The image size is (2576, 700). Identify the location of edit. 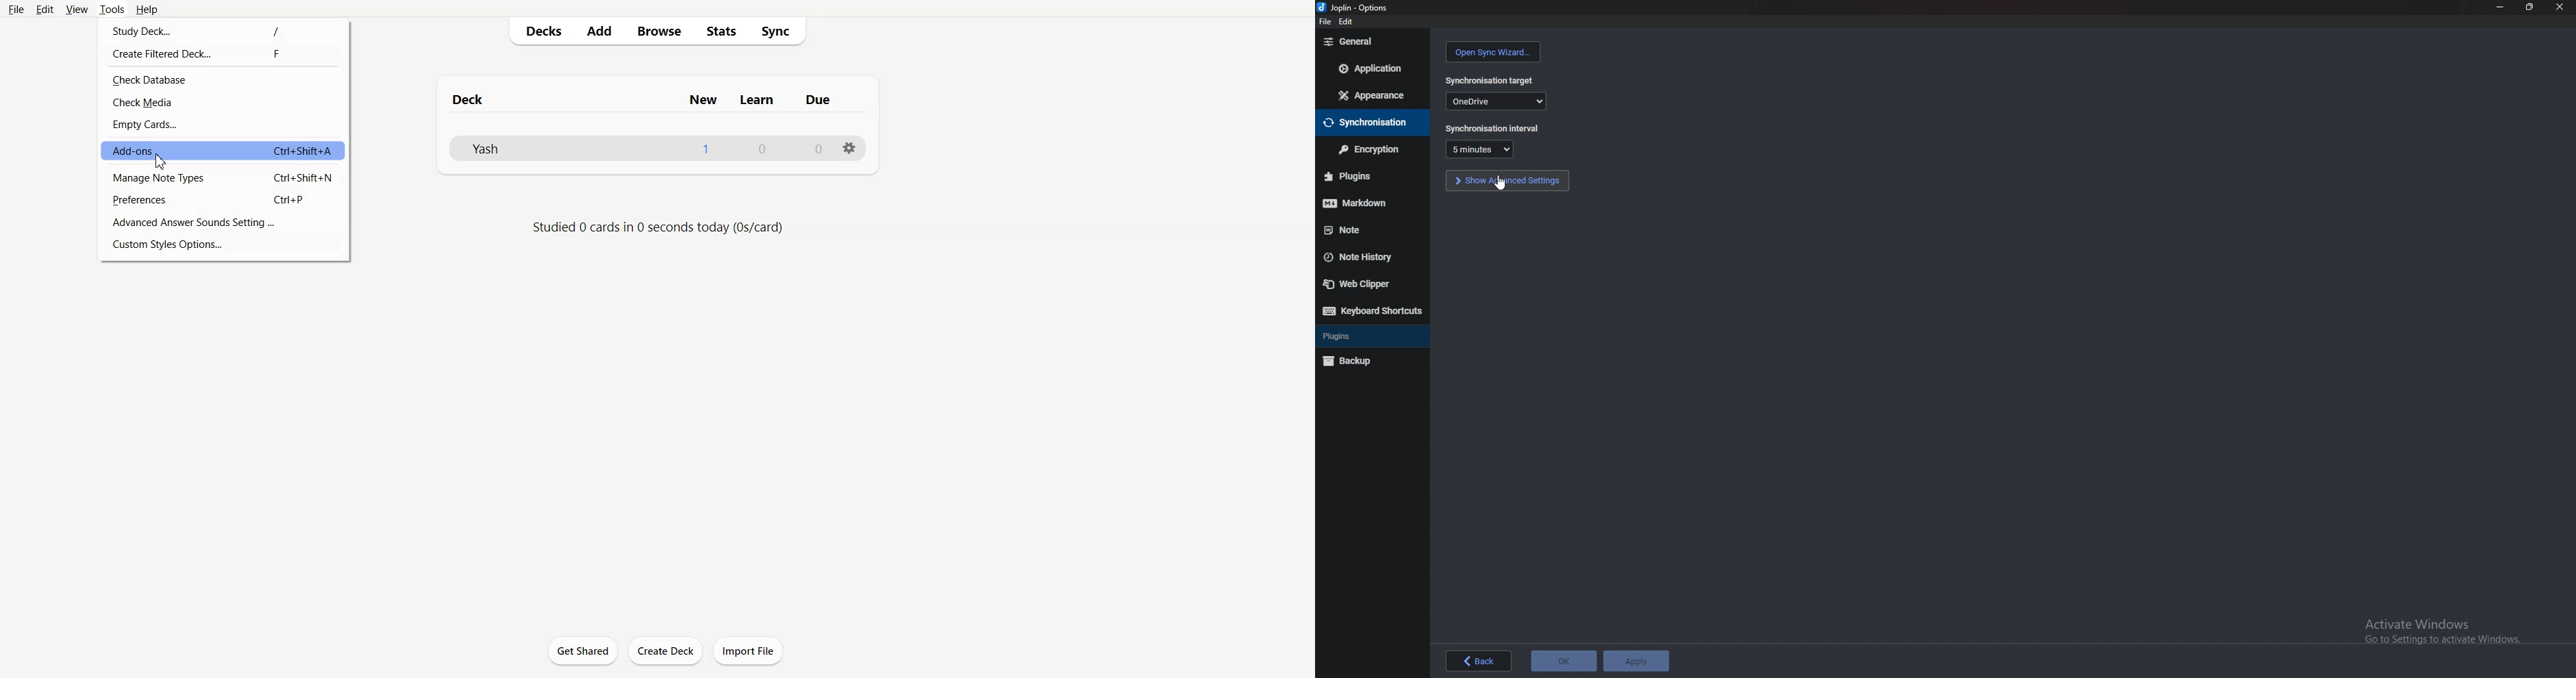
(1347, 20).